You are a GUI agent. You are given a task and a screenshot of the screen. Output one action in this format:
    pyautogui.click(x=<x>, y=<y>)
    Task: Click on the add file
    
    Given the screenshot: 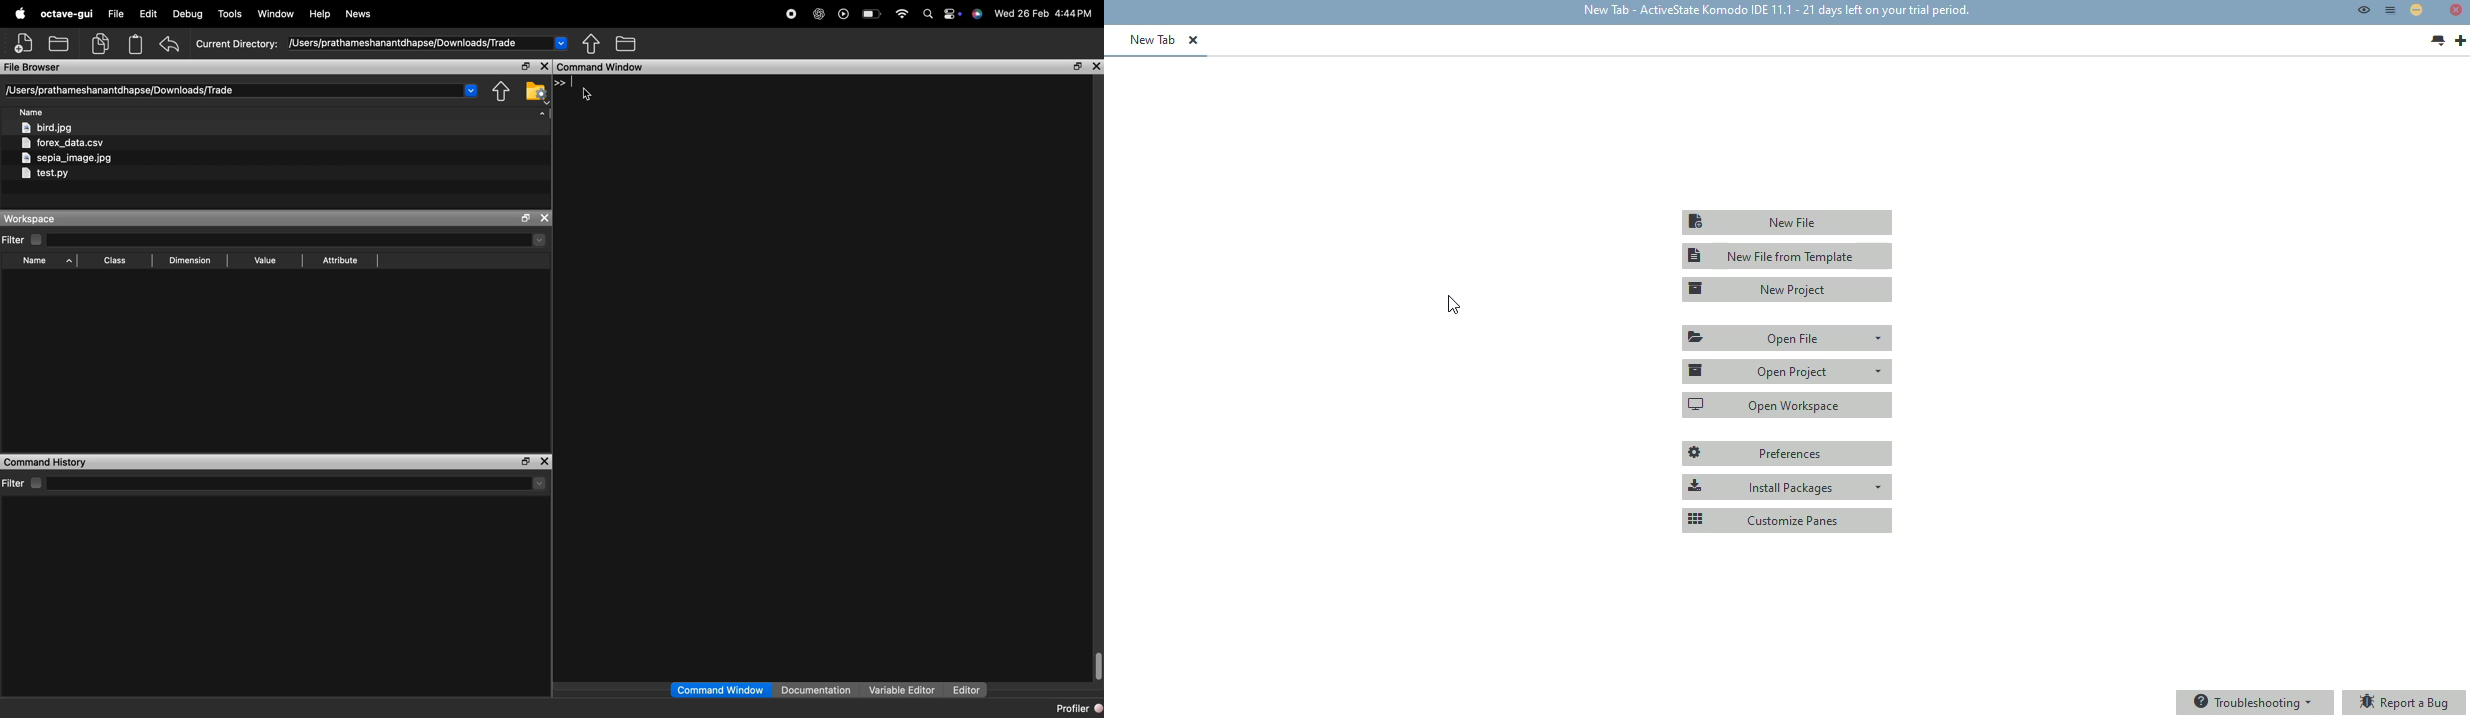 What is the action you would take?
    pyautogui.click(x=25, y=42)
    